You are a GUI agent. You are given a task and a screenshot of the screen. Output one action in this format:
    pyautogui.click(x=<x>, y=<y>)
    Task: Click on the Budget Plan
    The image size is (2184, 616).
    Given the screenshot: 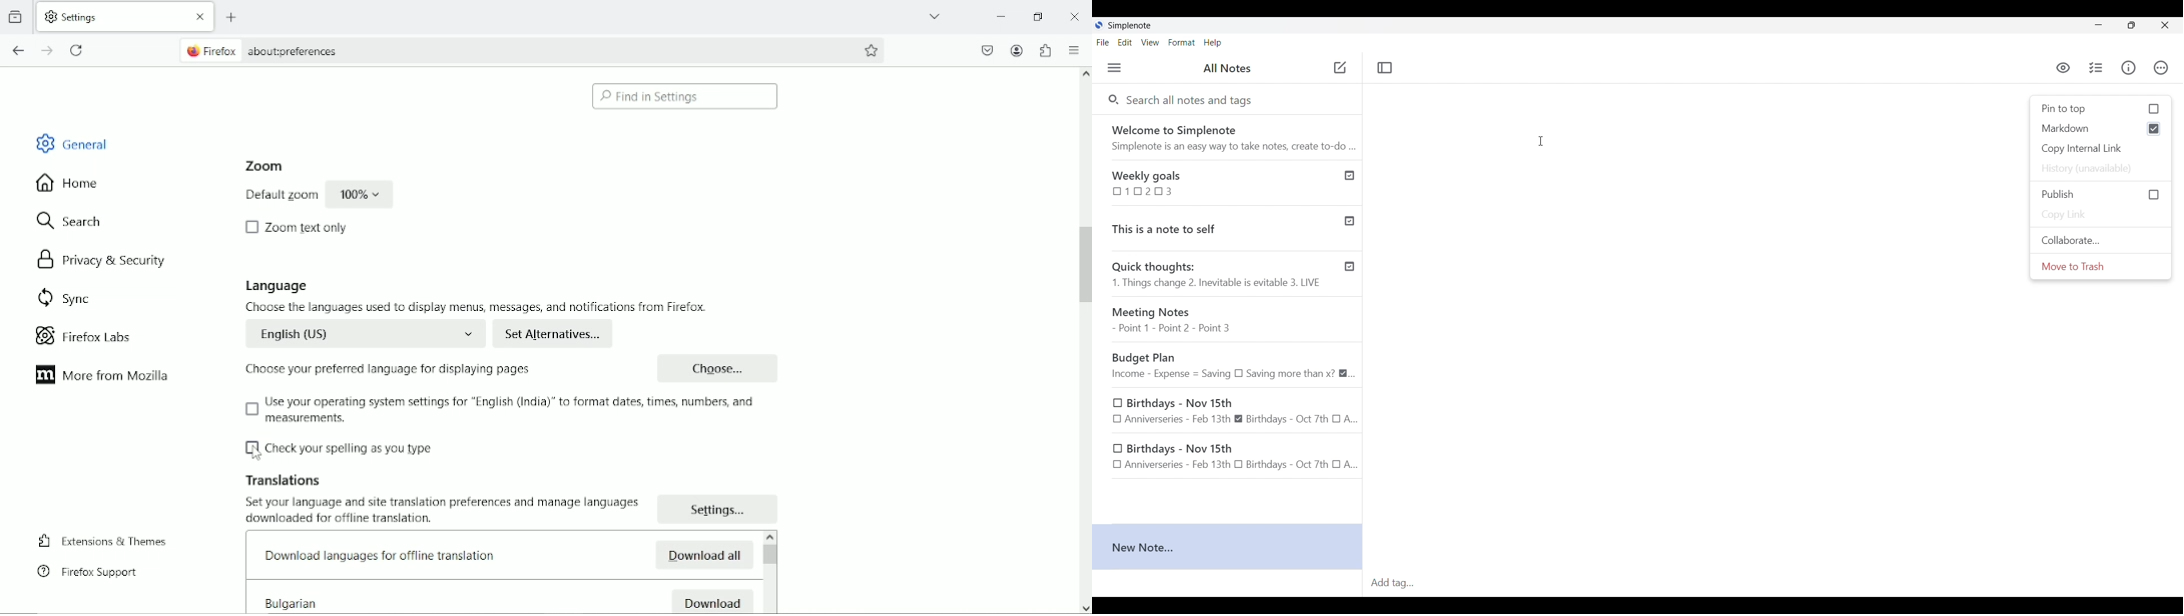 What is the action you would take?
    pyautogui.click(x=1233, y=366)
    